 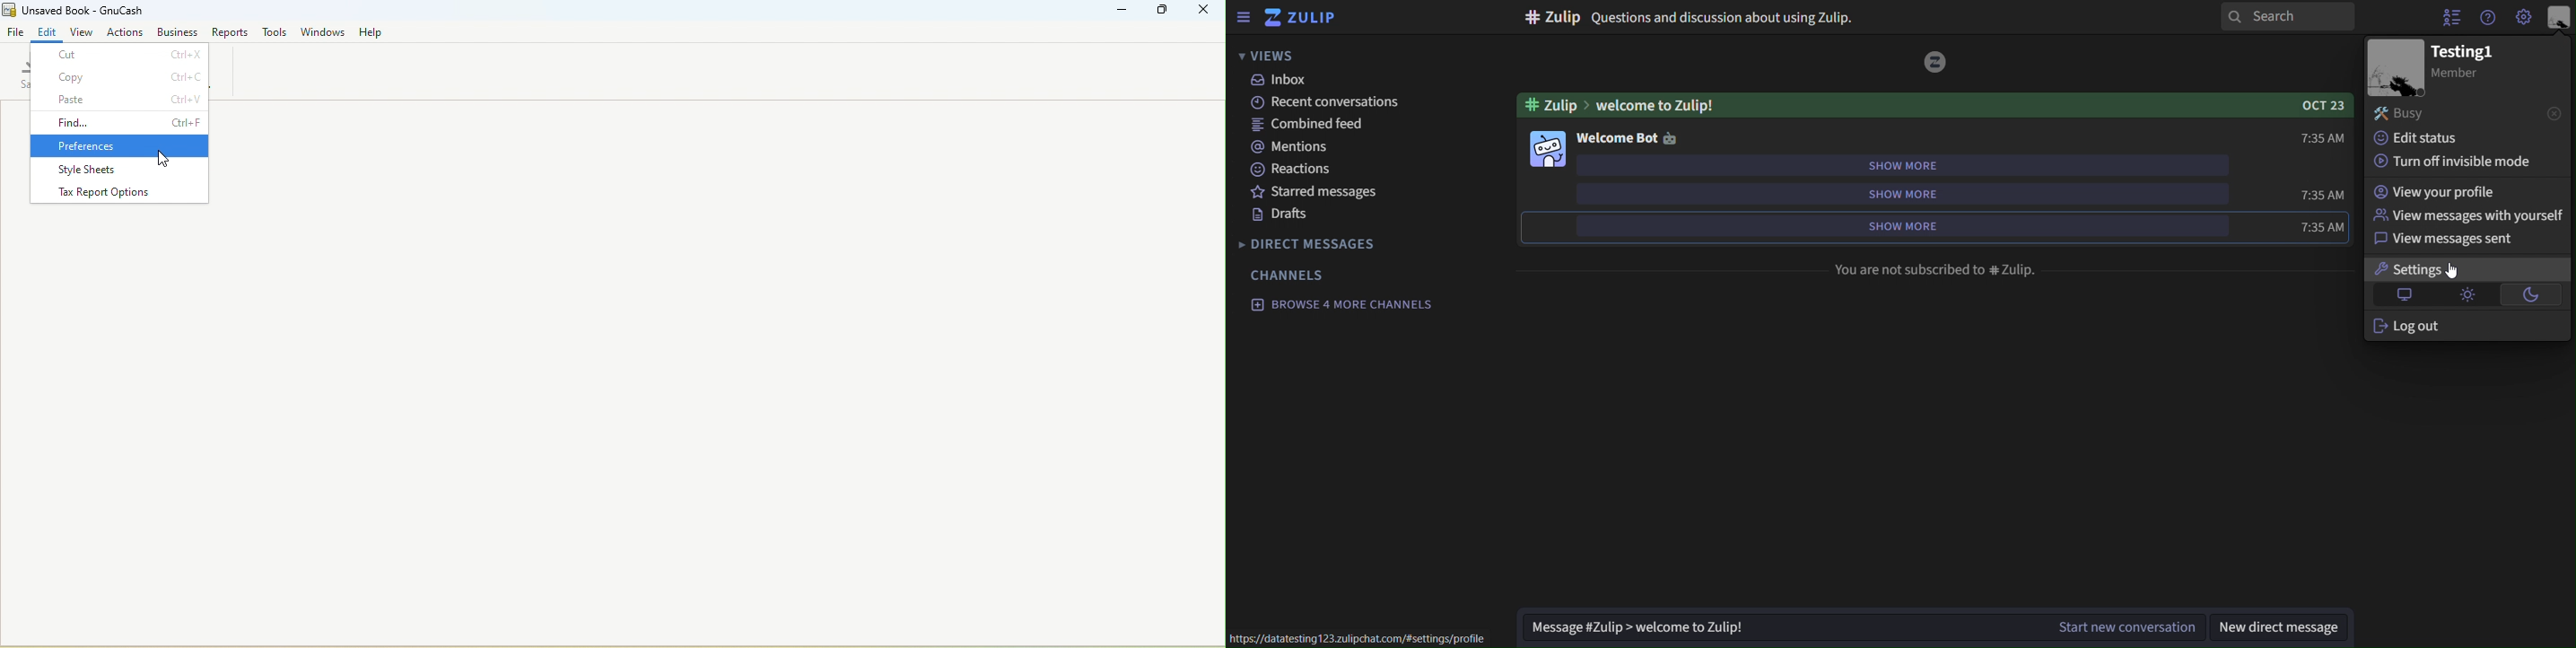 What do you see at coordinates (119, 77) in the screenshot?
I see `Copy` at bounding box center [119, 77].